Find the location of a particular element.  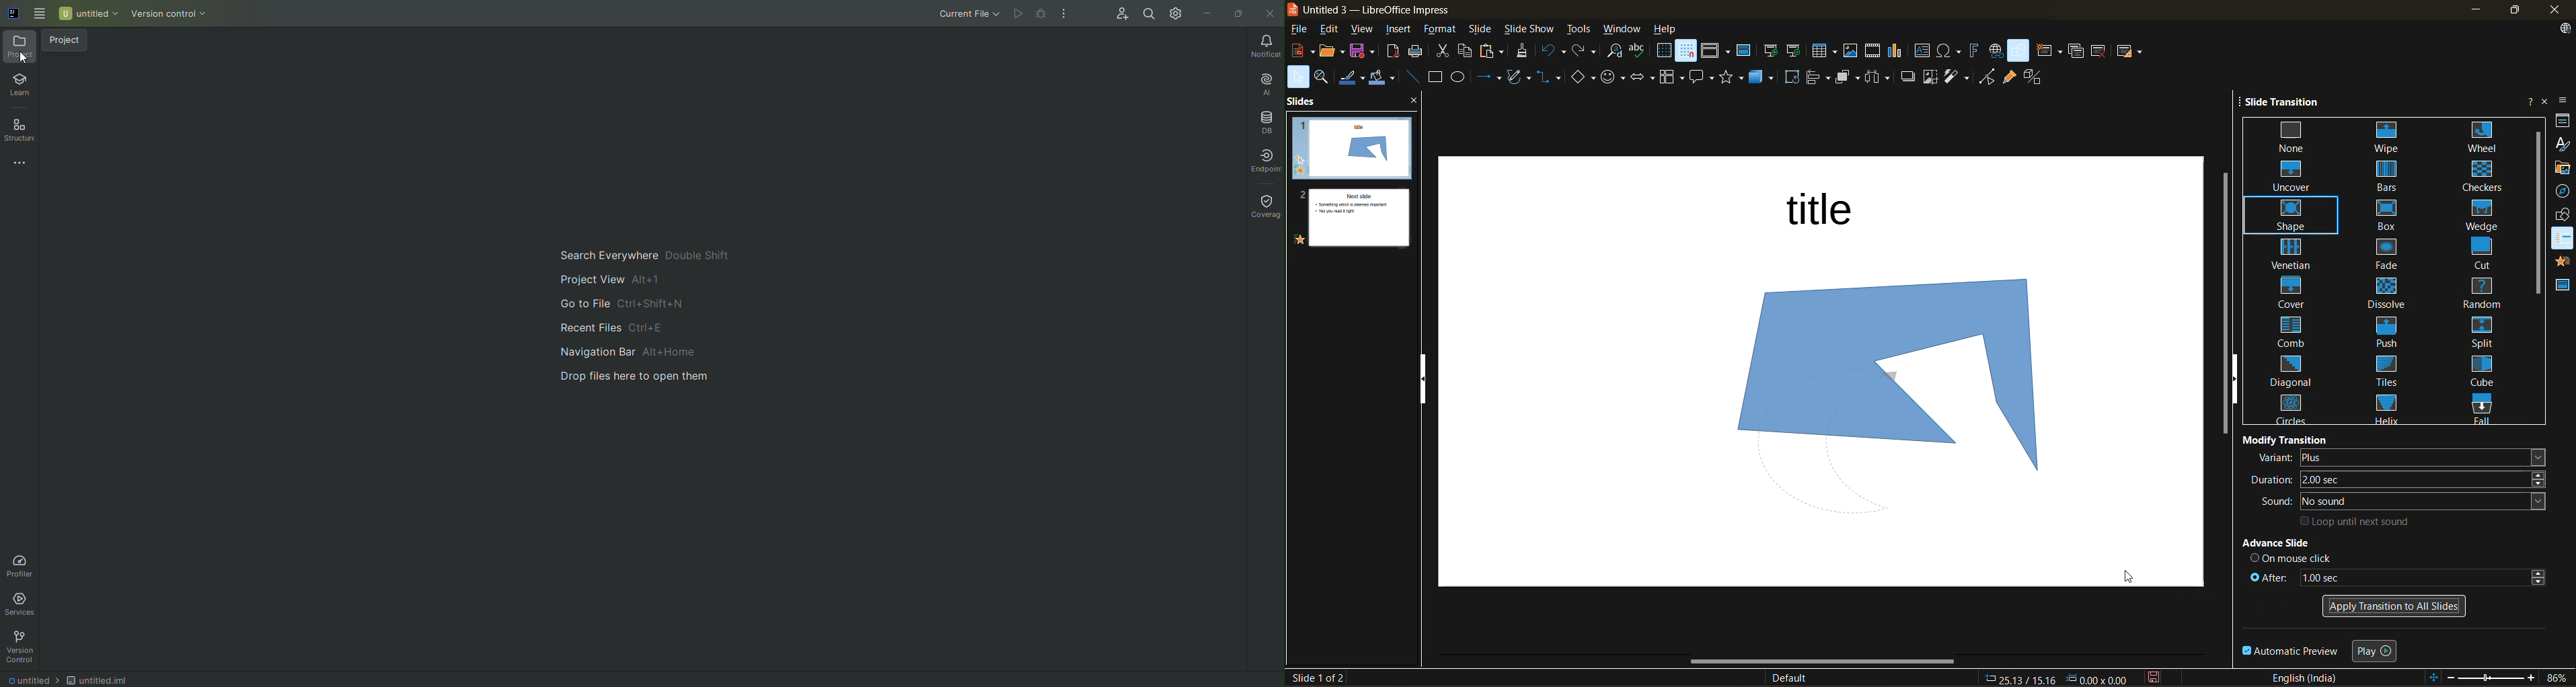

duplicate slide is located at coordinates (2076, 50).